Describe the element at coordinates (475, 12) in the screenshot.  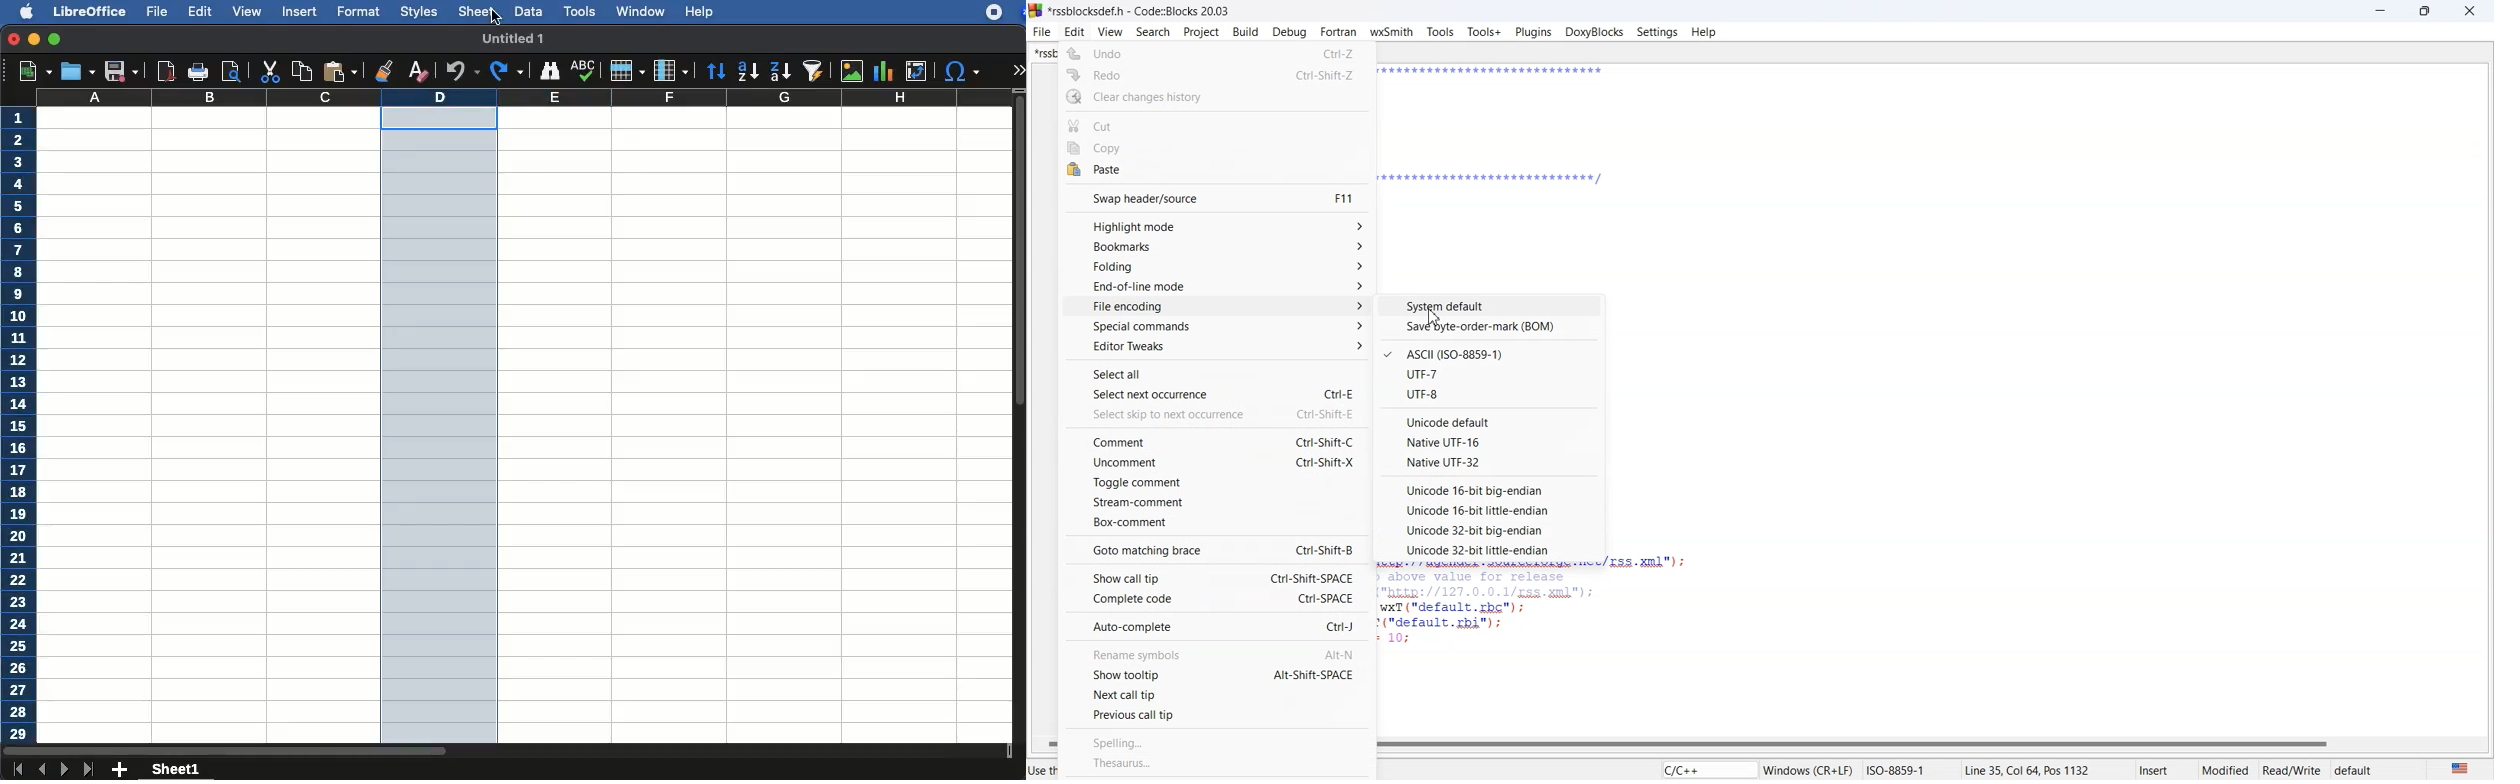
I see `sheet` at that location.